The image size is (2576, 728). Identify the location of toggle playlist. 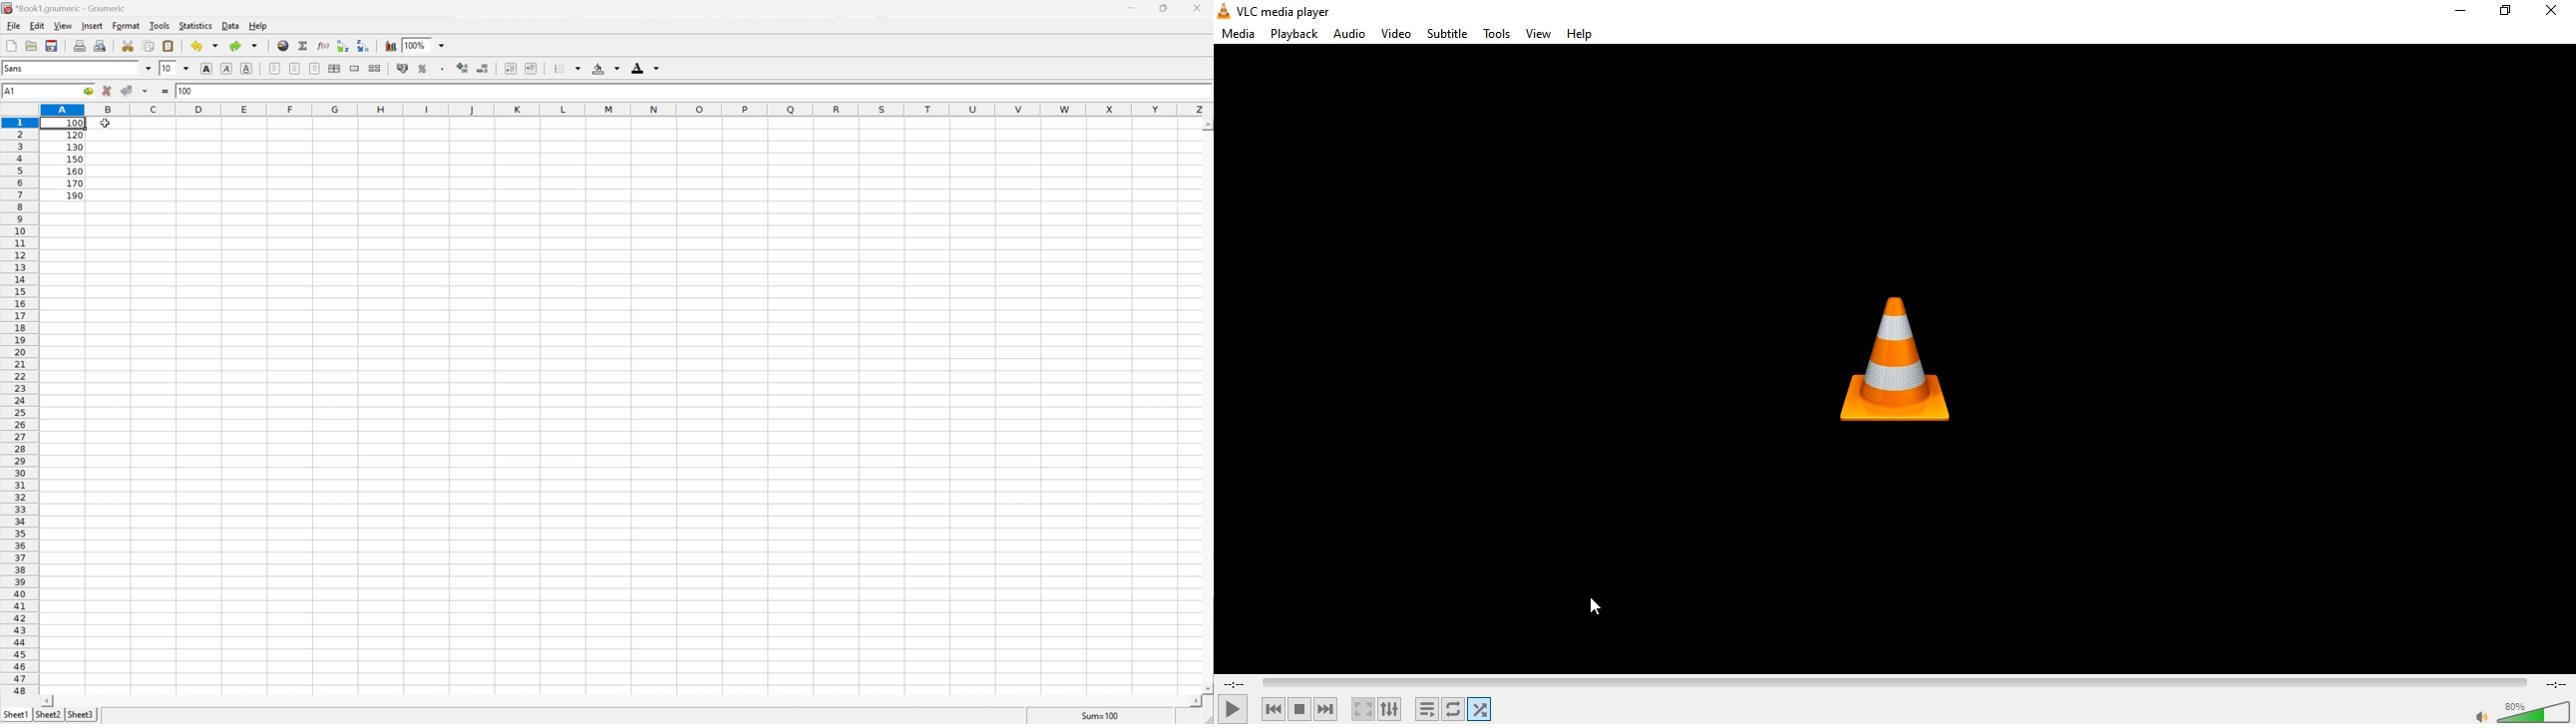
(1428, 708).